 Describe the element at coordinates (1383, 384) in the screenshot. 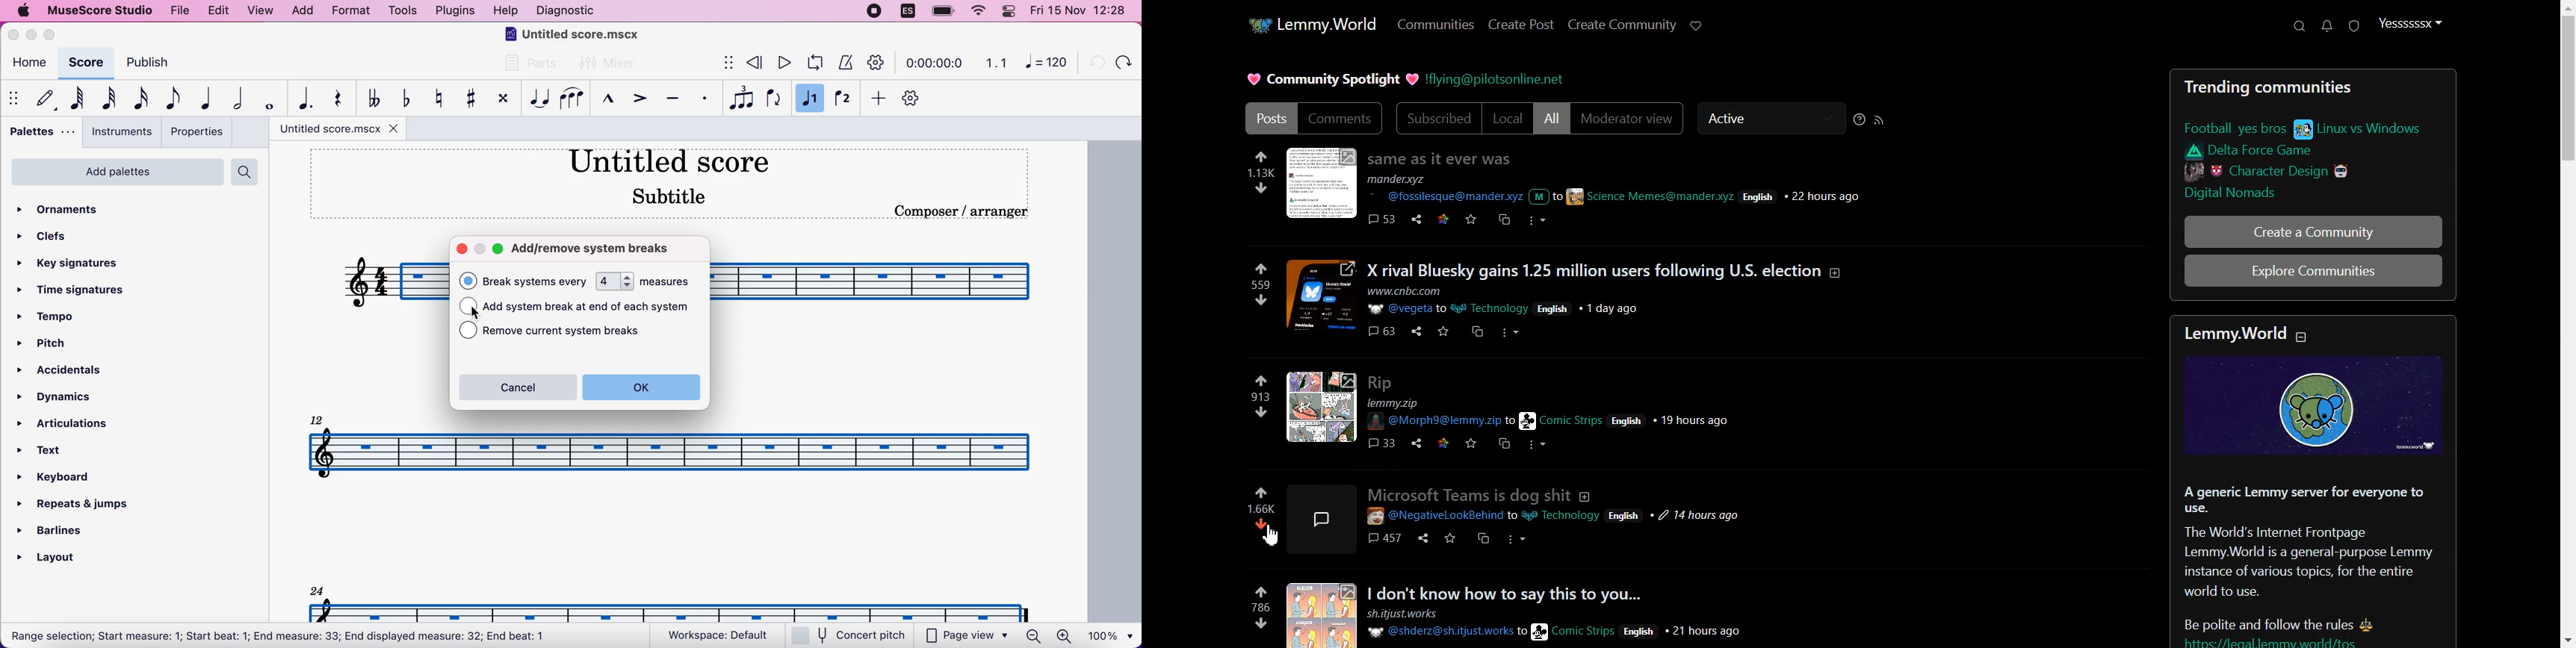

I see `posts` at that location.